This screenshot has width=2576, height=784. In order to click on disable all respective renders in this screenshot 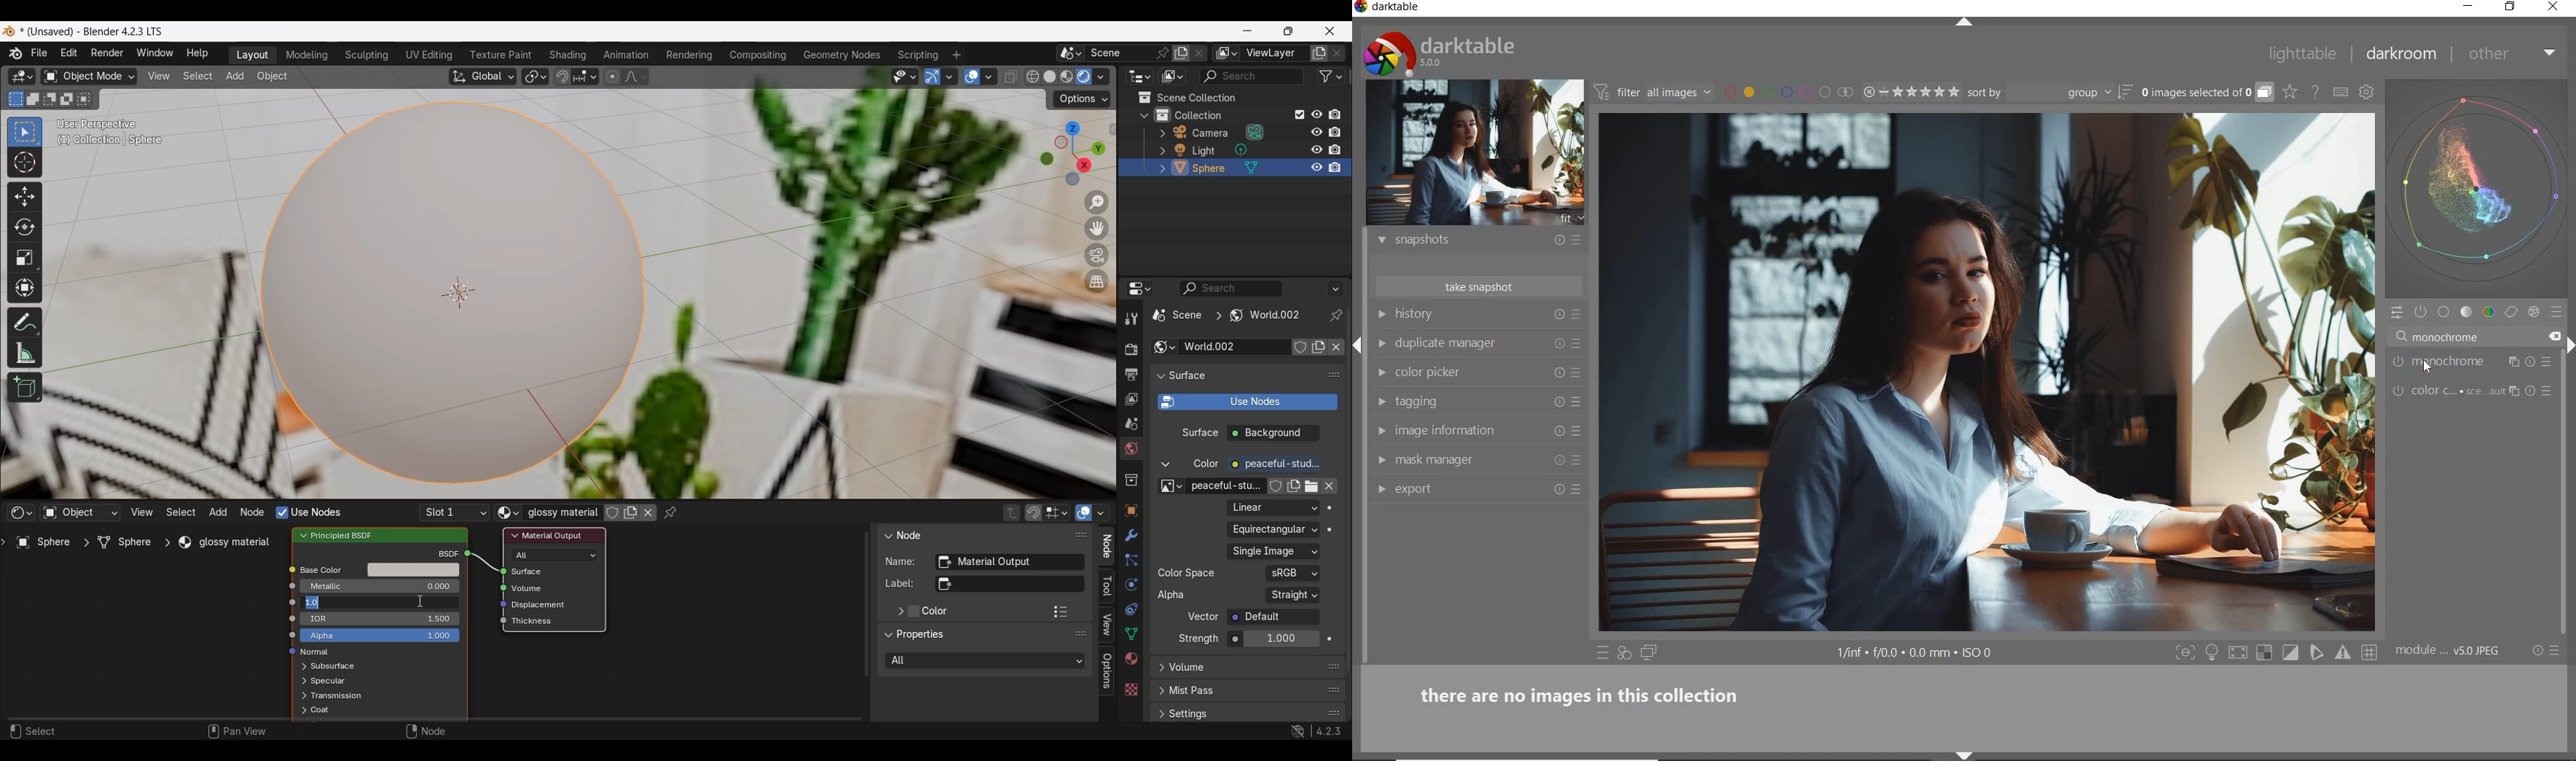, I will do `click(1339, 149)`.